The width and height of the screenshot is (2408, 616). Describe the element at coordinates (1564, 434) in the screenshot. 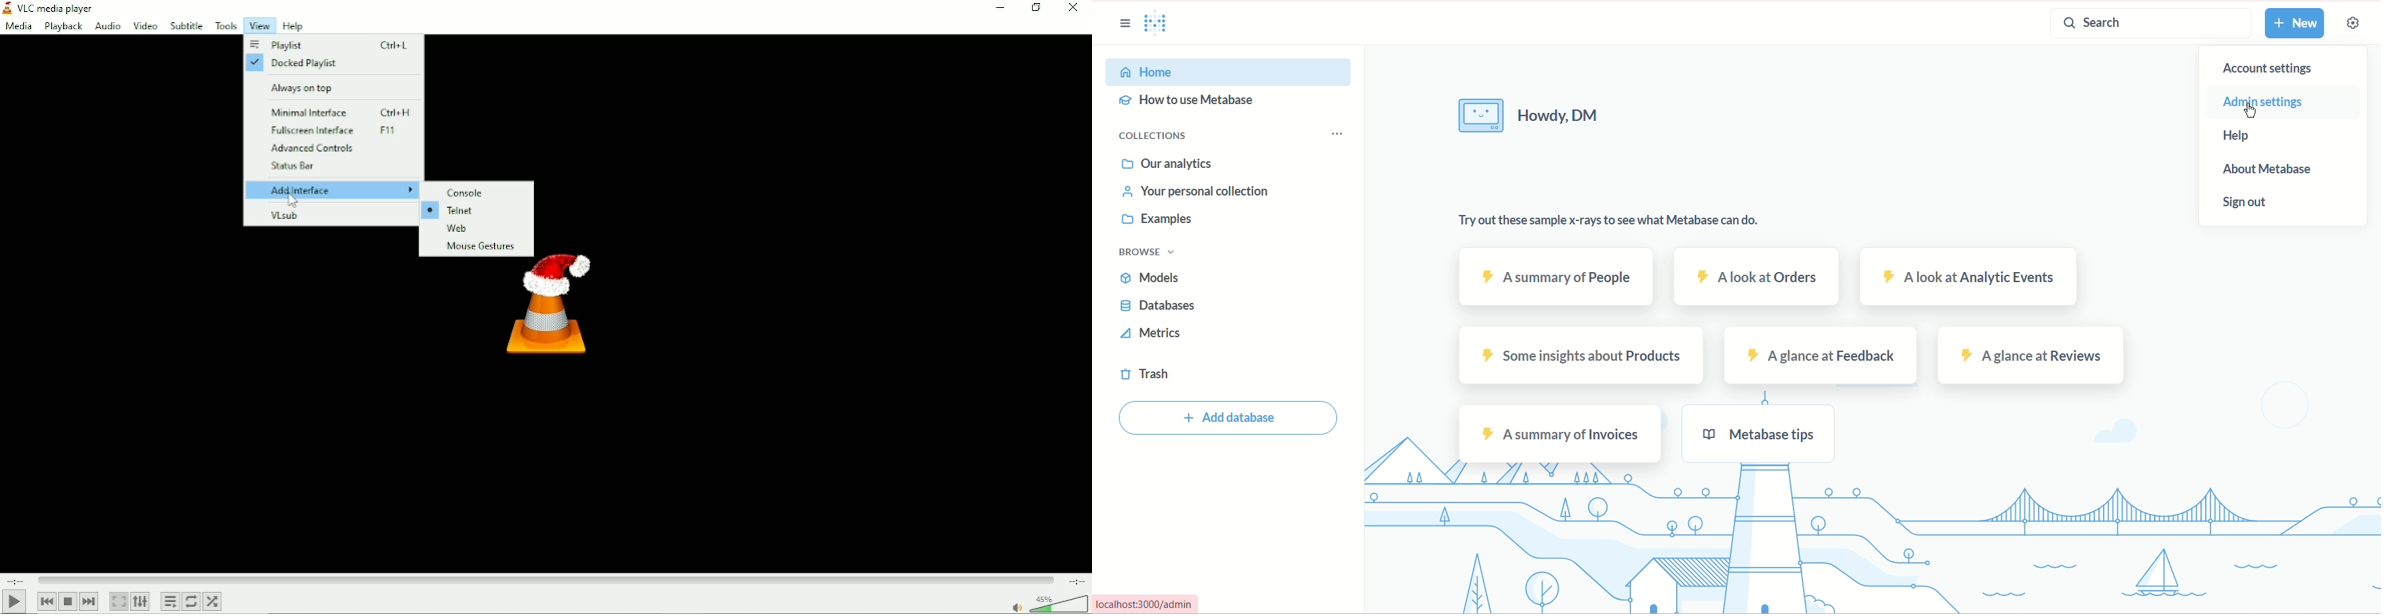

I see `a summary of invoices` at that location.